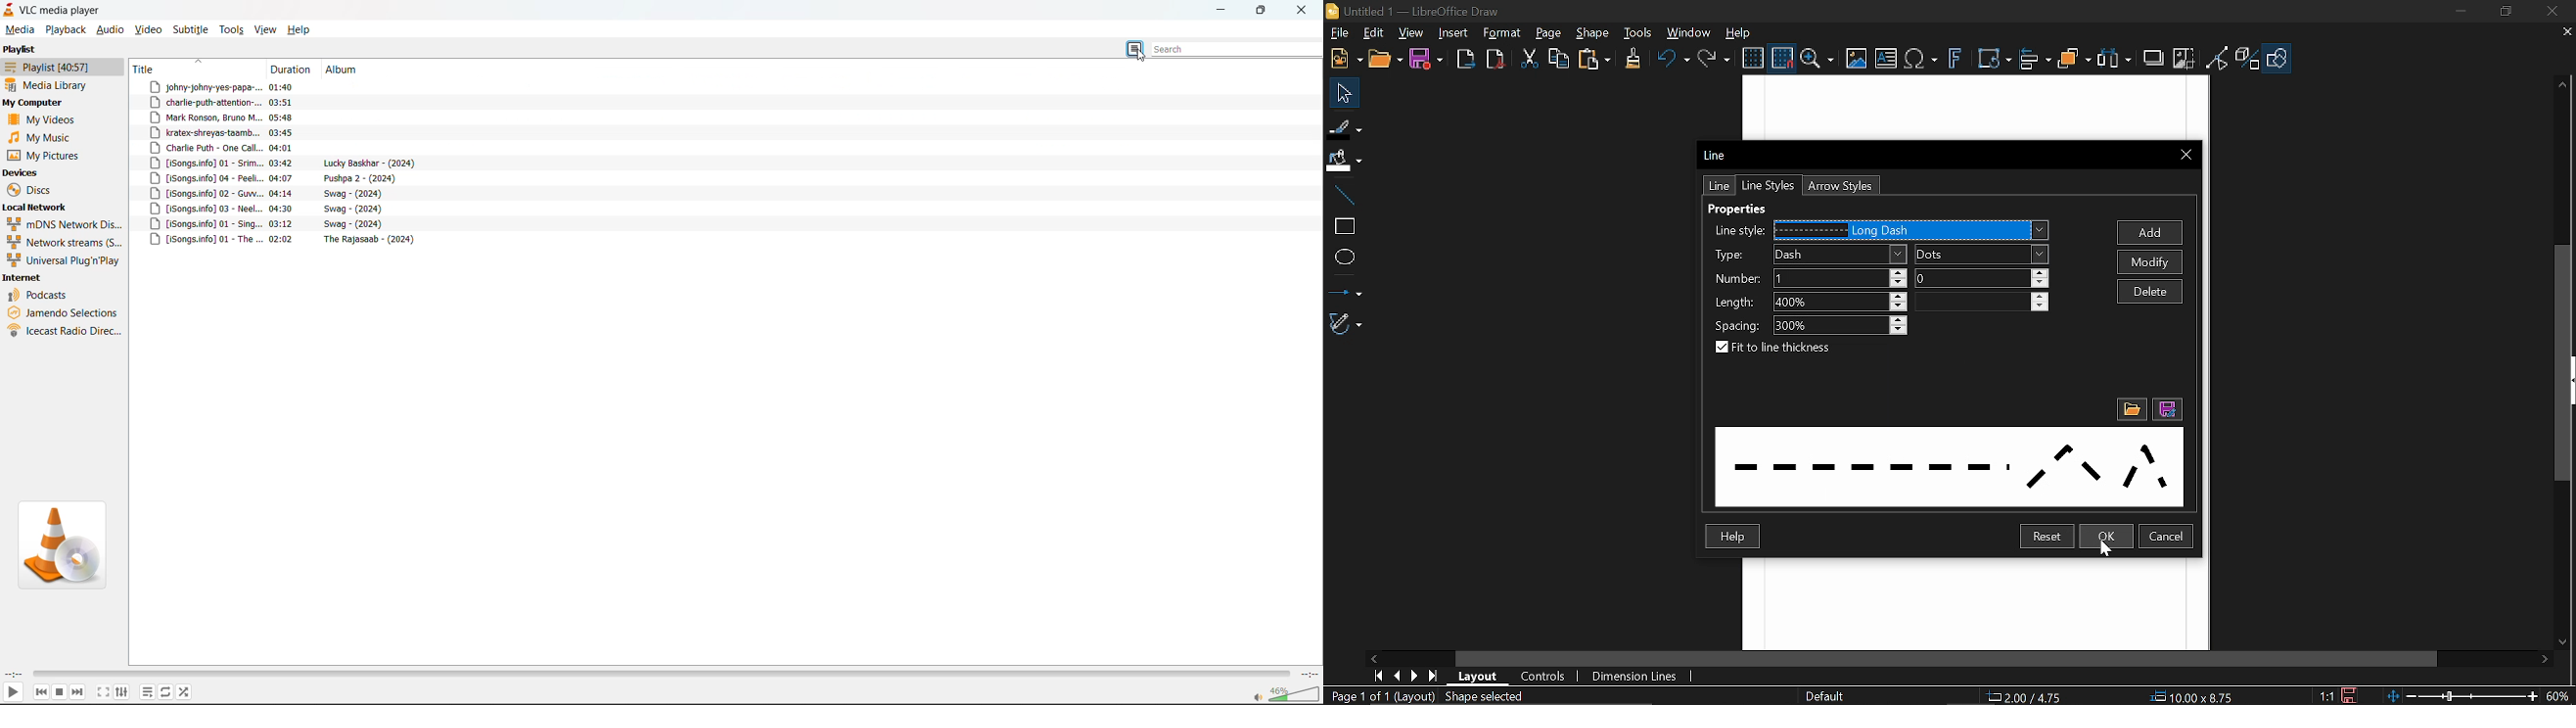 The width and height of the screenshot is (2576, 728). Describe the element at coordinates (1418, 675) in the screenshot. I see `Next page` at that location.